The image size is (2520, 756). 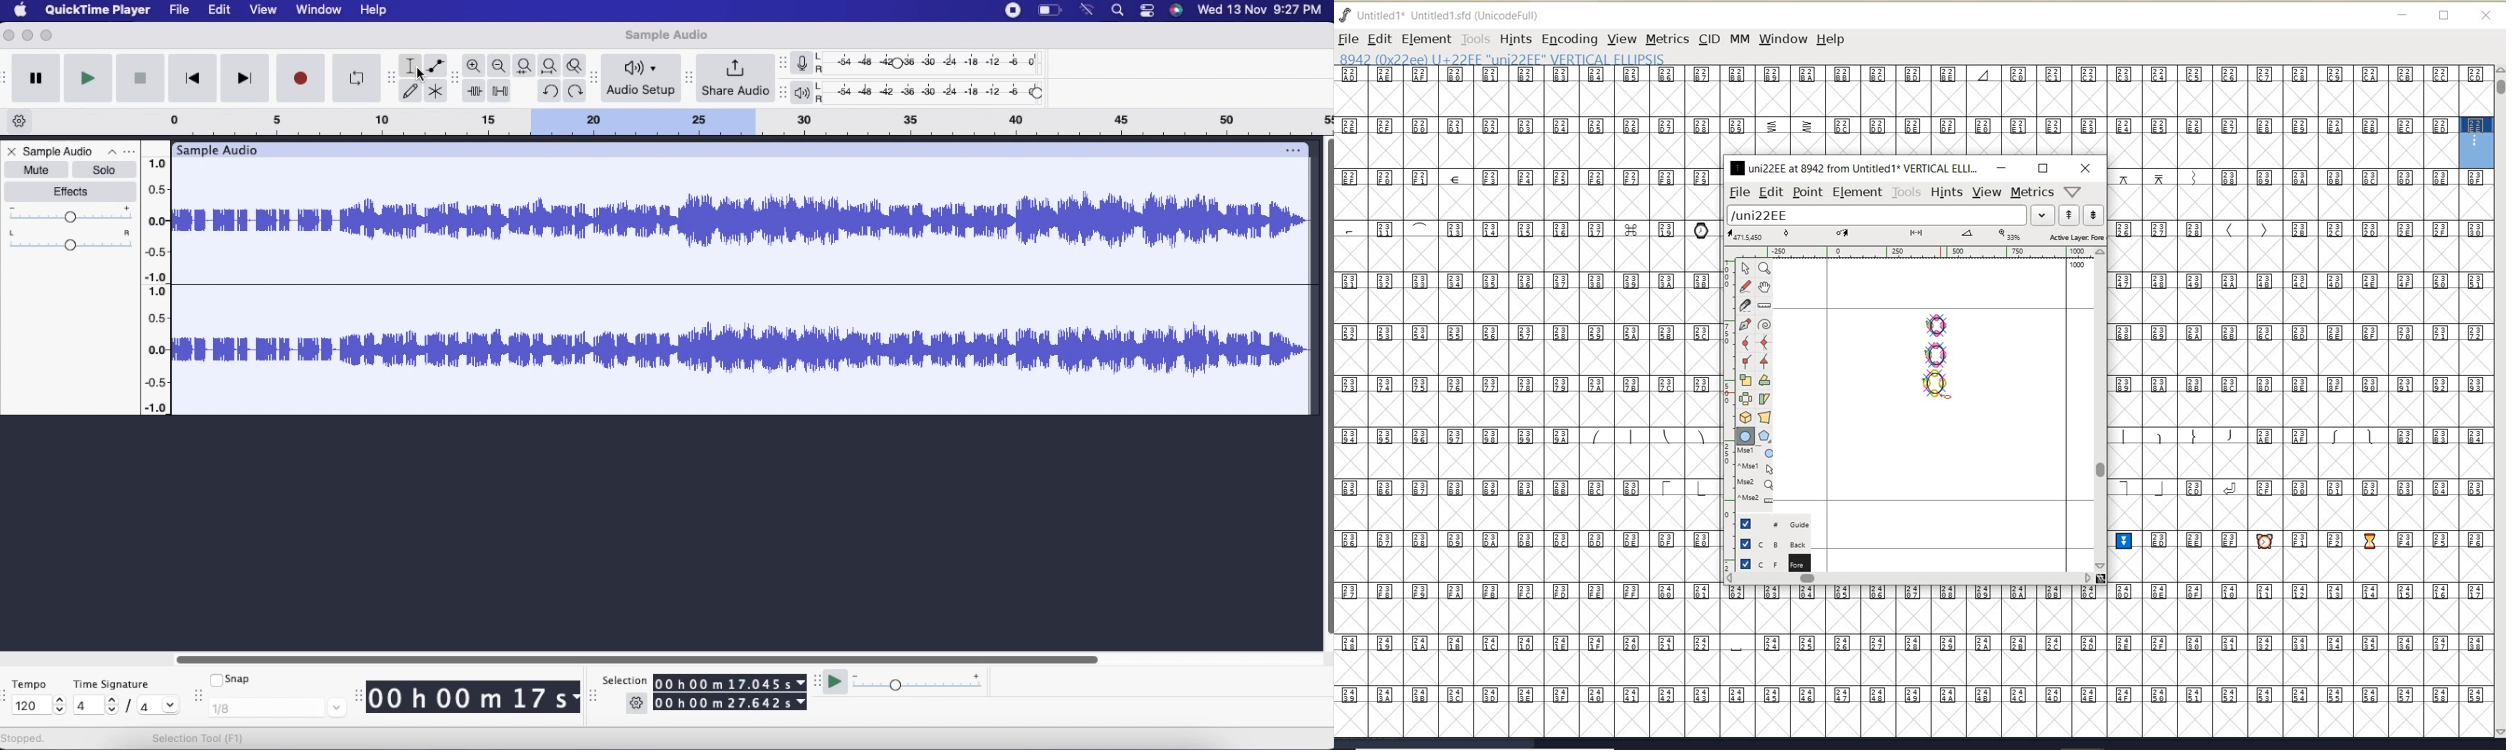 What do you see at coordinates (1345, 15) in the screenshot?
I see `fontforge logo` at bounding box center [1345, 15].